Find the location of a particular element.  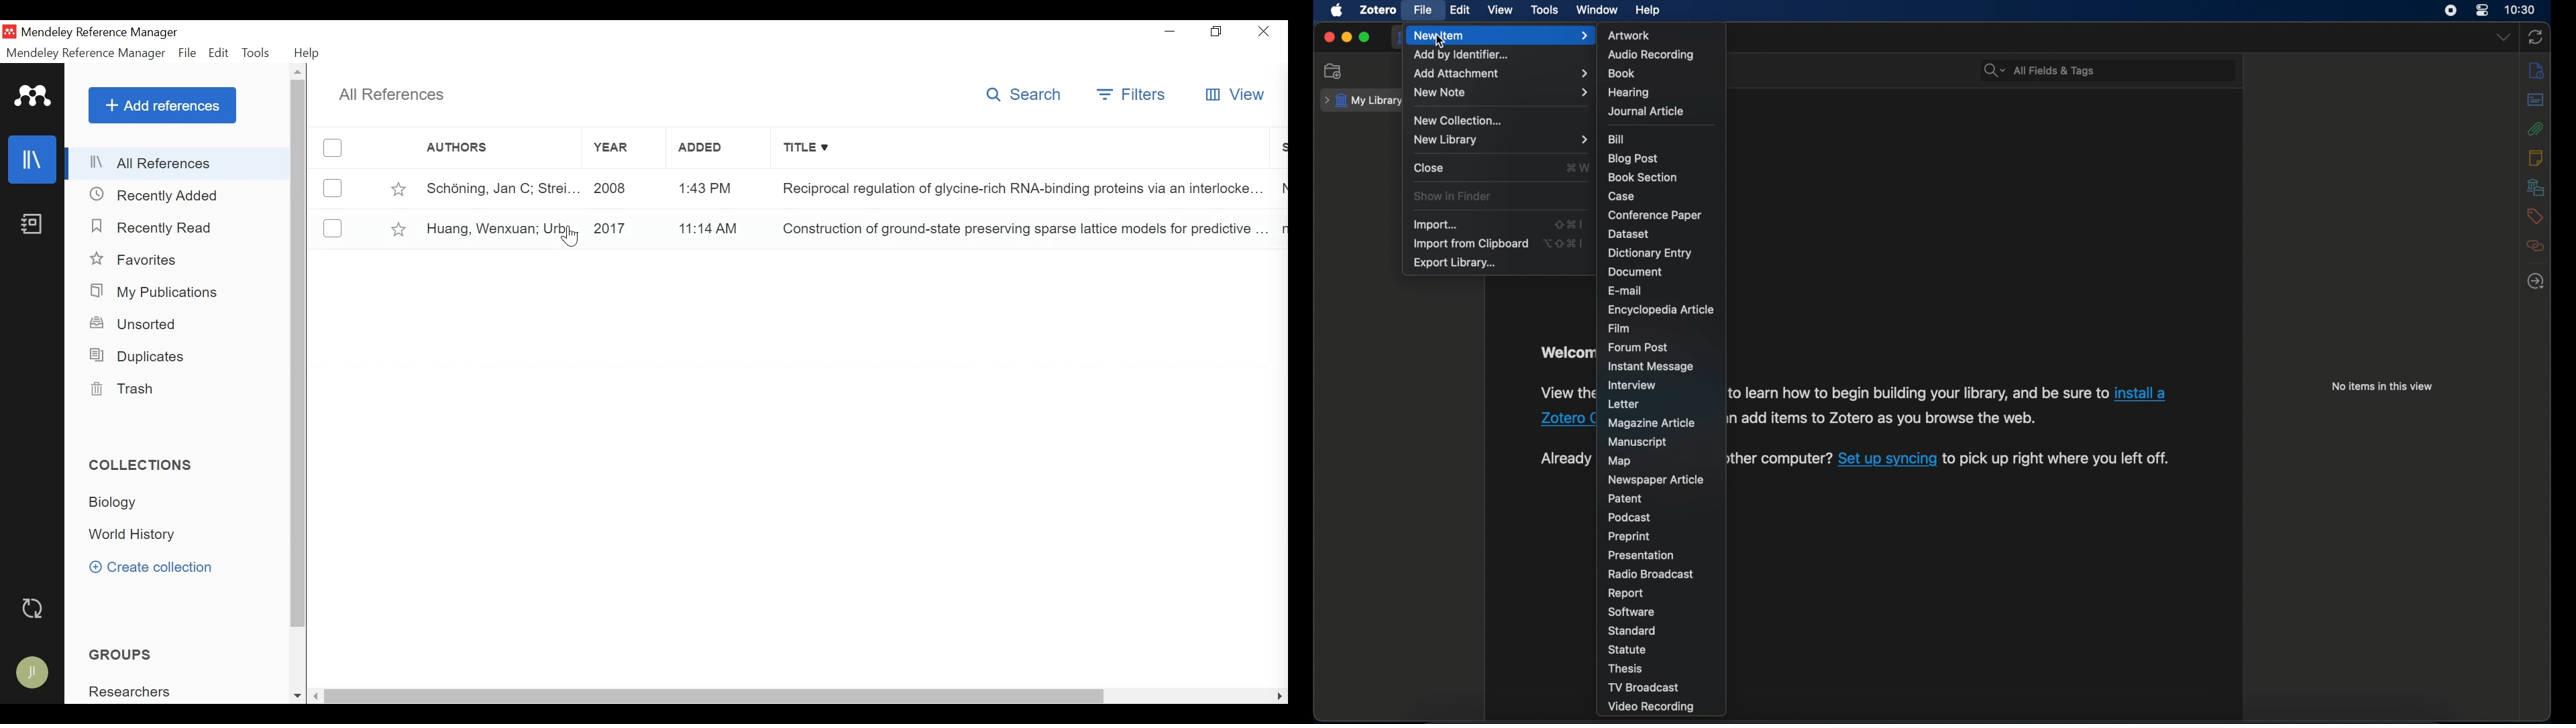

document is located at coordinates (1635, 272).